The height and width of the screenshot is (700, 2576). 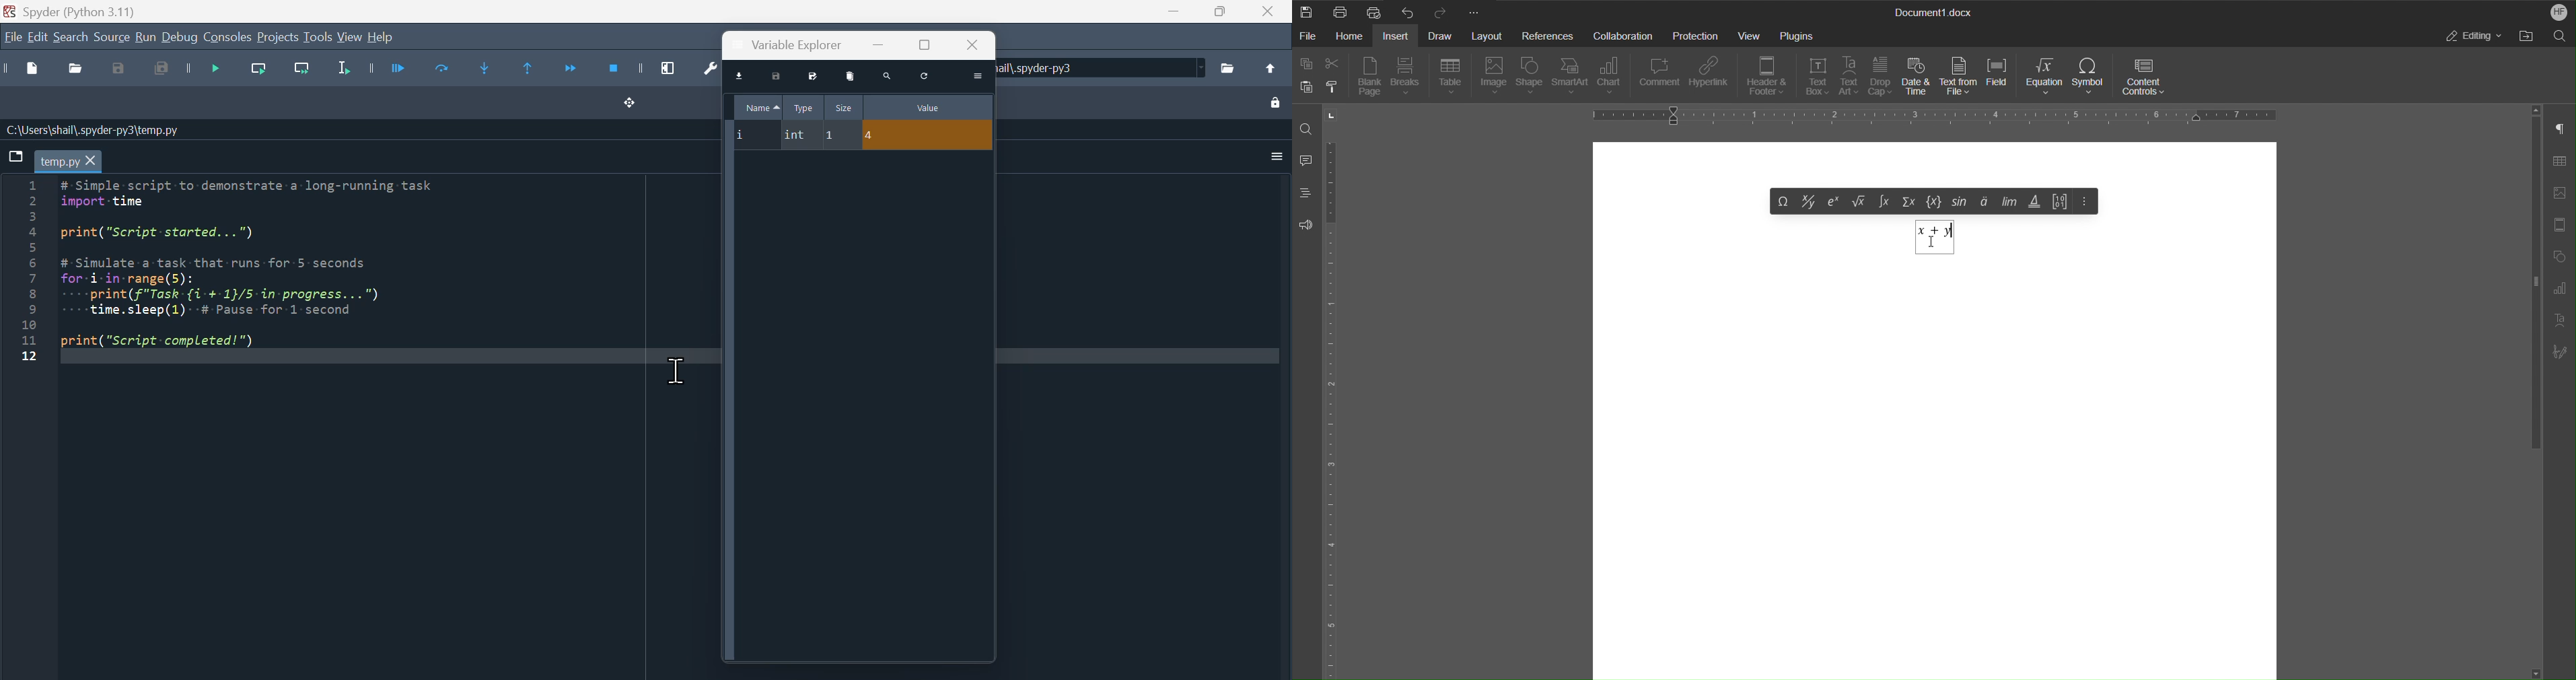 I want to click on source, so click(x=112, y=38).